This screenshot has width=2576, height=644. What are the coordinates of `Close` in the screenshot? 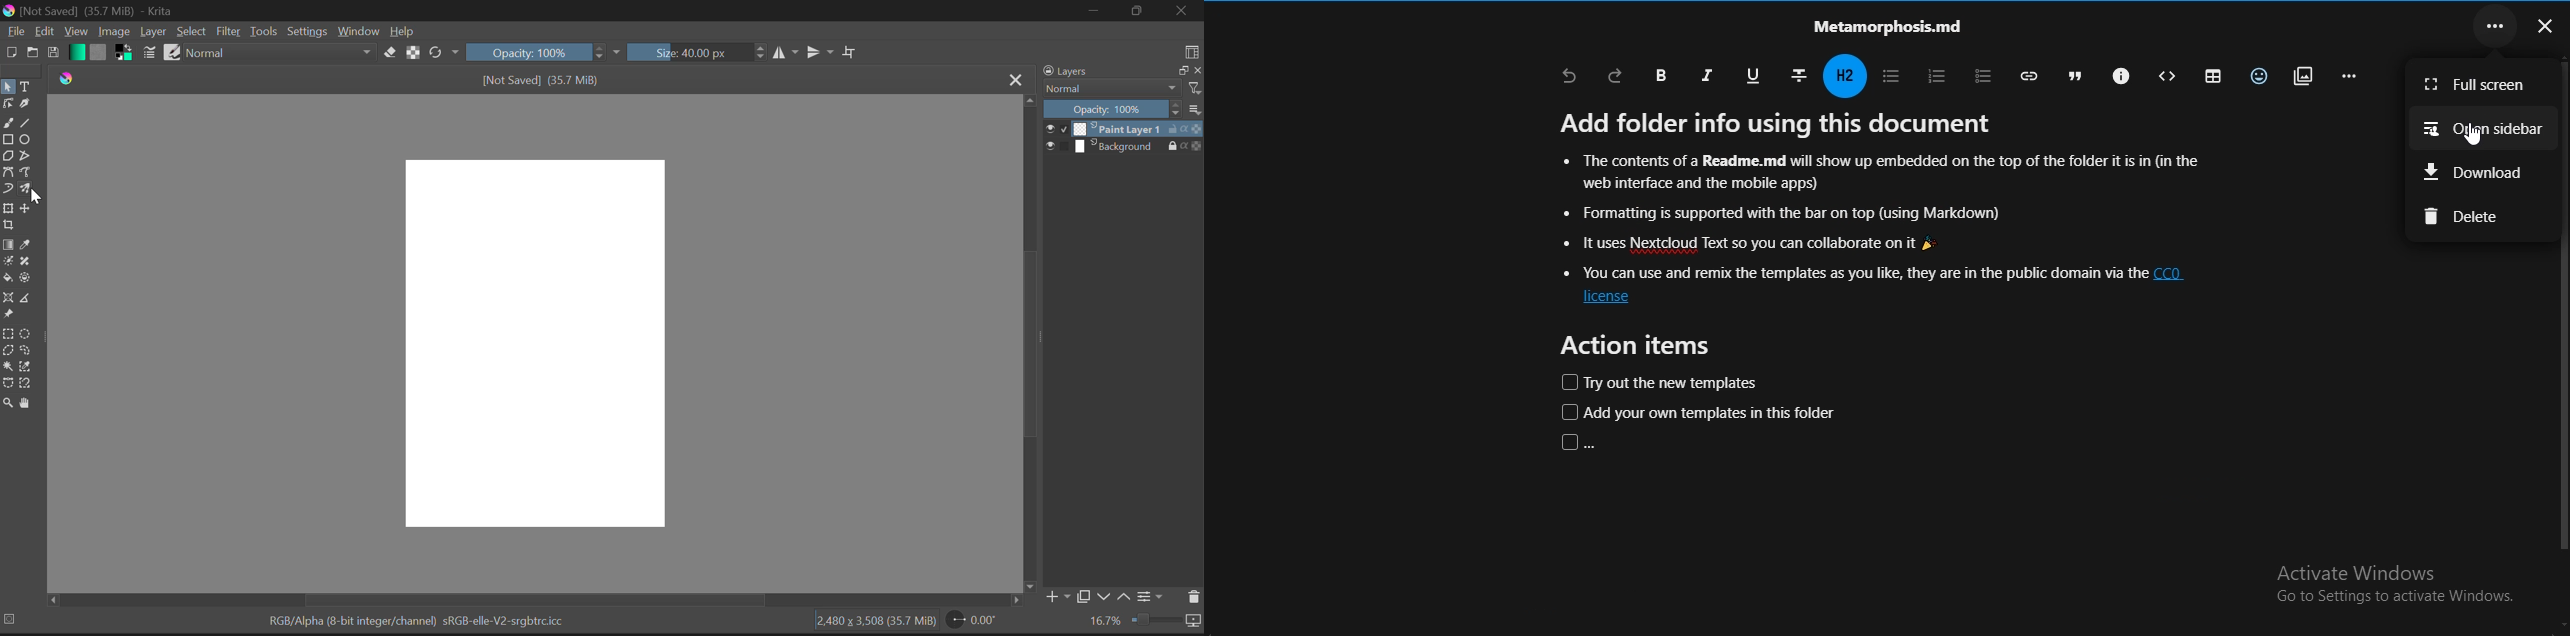 It's located at (1182, 12).